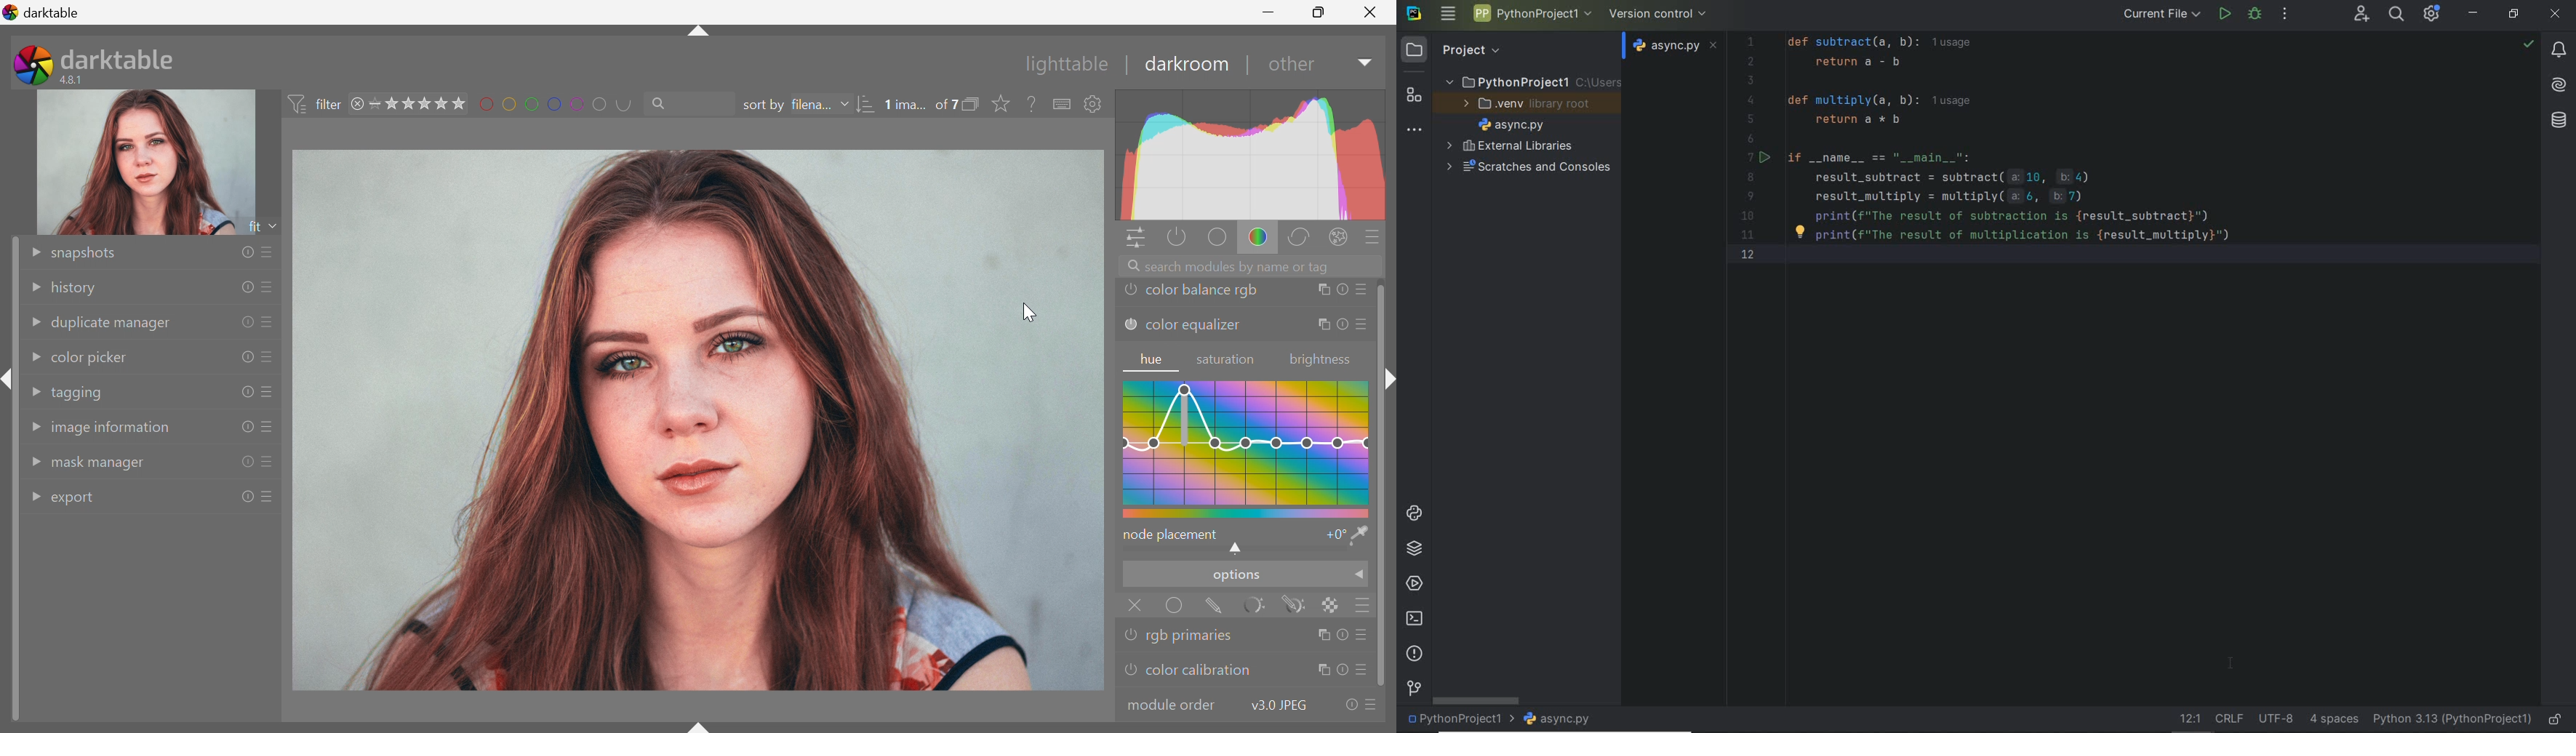  I want to click on cursor, so click(1030, 313).